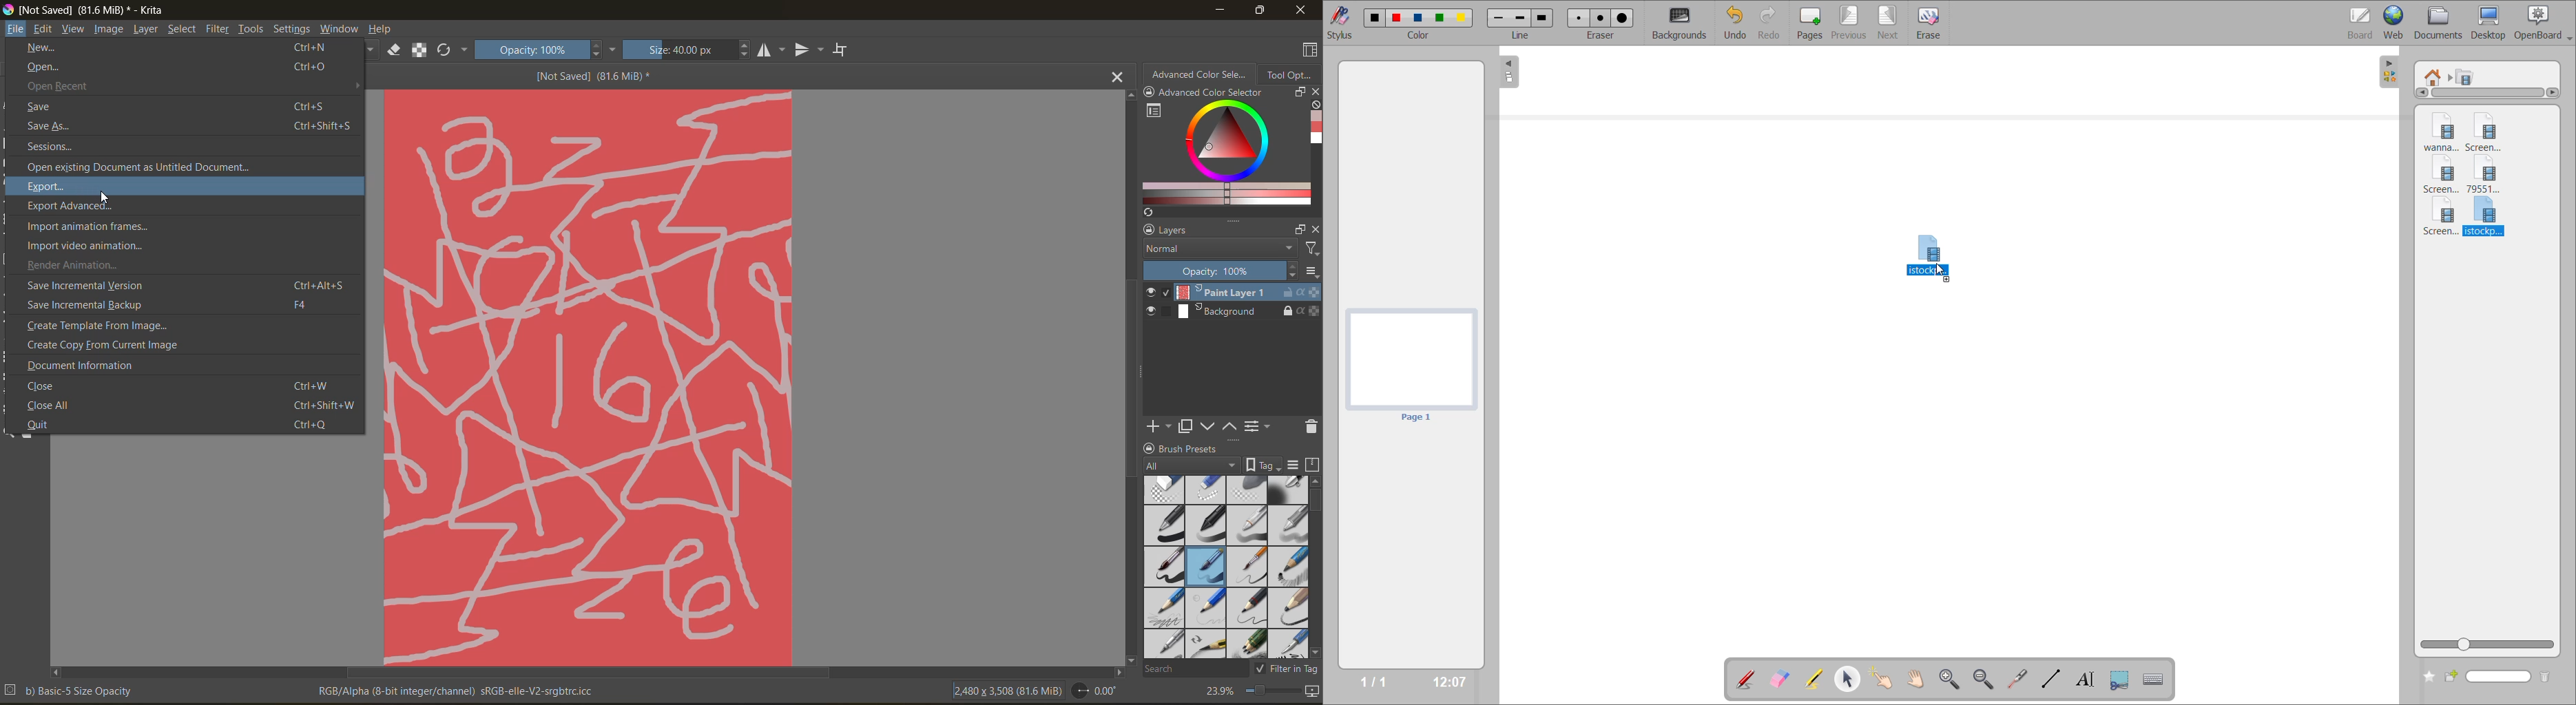 The width and height of the screenshot is (2576, 728). Describe the element at coordinates (176, 49) in the screenshot. I see `new` at that location.